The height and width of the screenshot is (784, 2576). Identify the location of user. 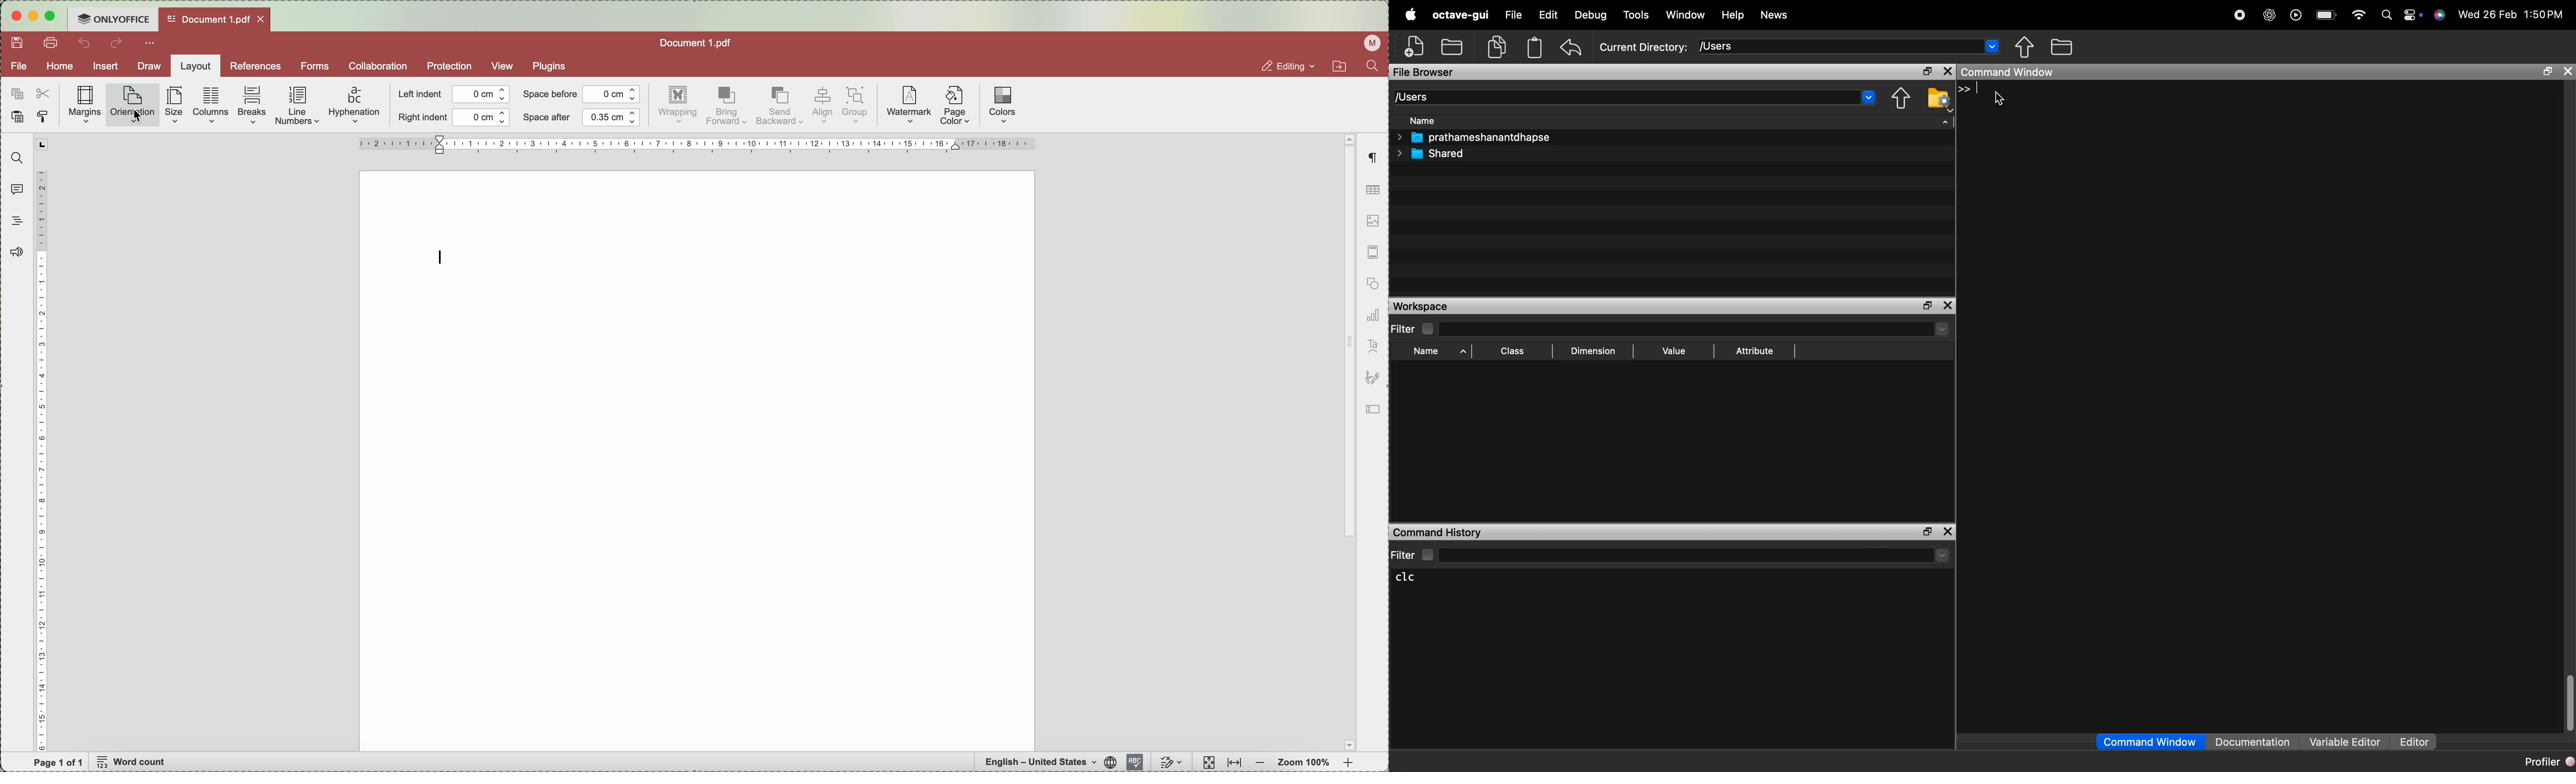
(1369, 44).